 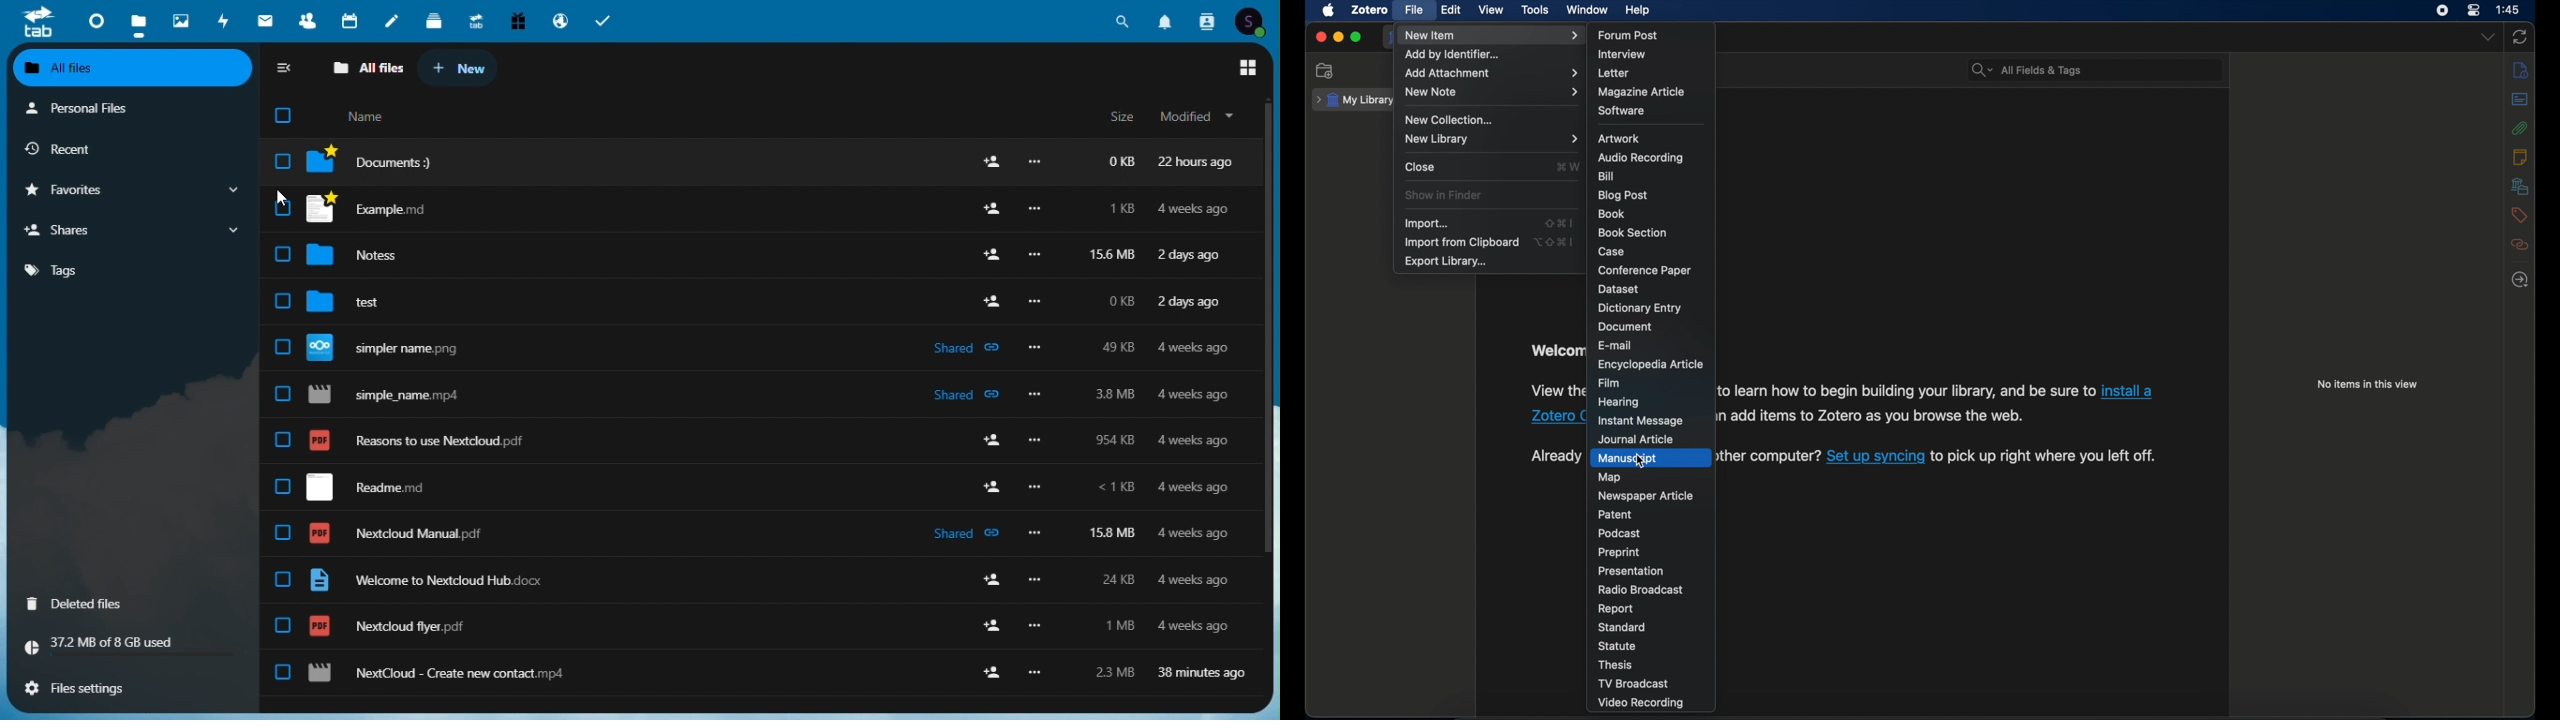 What do you see at coordinates (993, 441) in the screenshot?
I see `add user` at bounding box center [993, 441].